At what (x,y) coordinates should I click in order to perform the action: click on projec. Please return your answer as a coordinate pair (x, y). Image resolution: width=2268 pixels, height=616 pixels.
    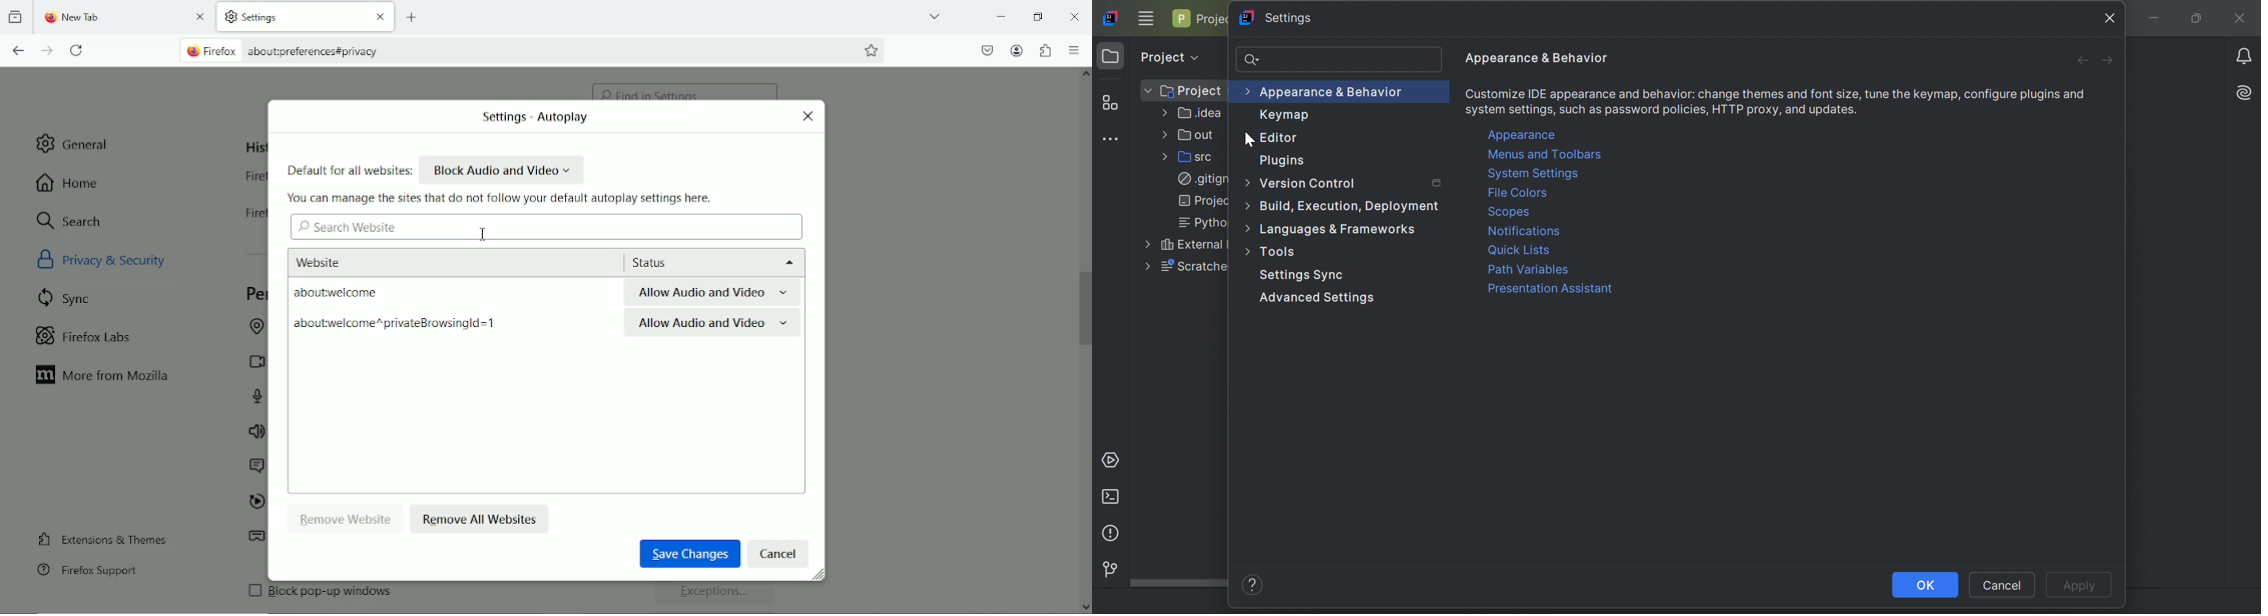
    Looking at the image, I should click on (1200, 200).